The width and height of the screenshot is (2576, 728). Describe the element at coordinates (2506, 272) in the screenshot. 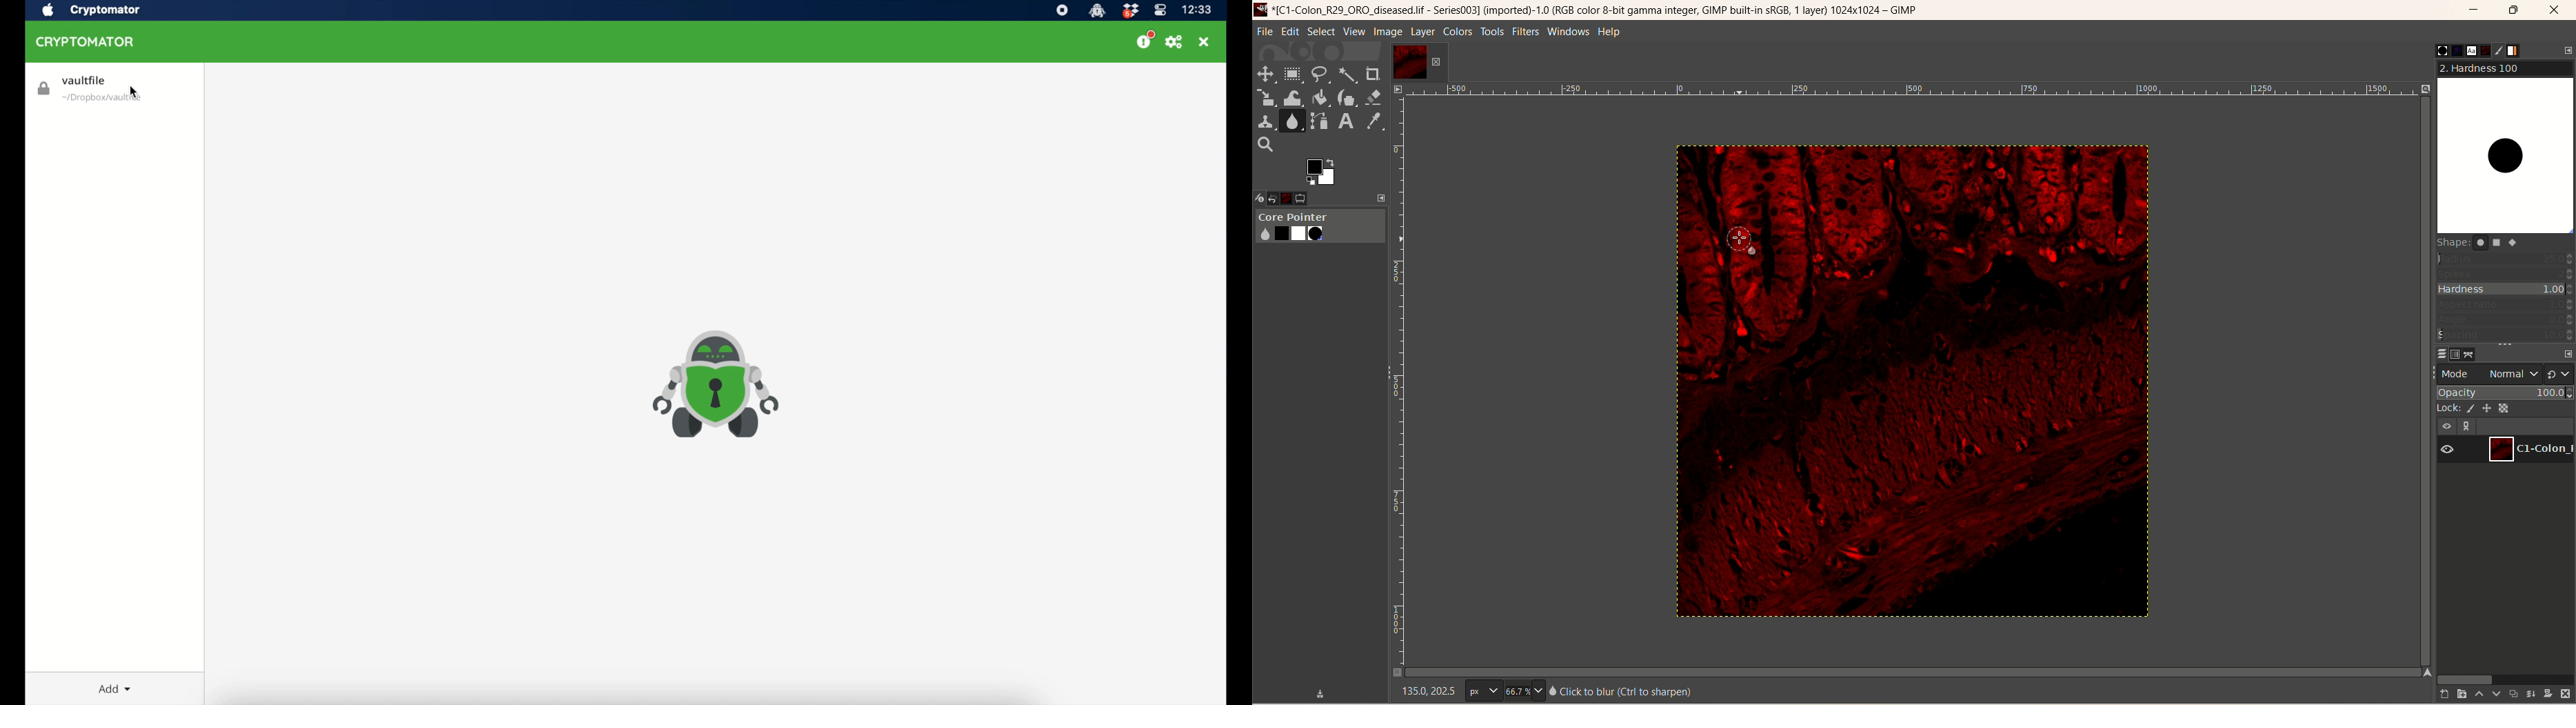

I see `spikes` at that location.